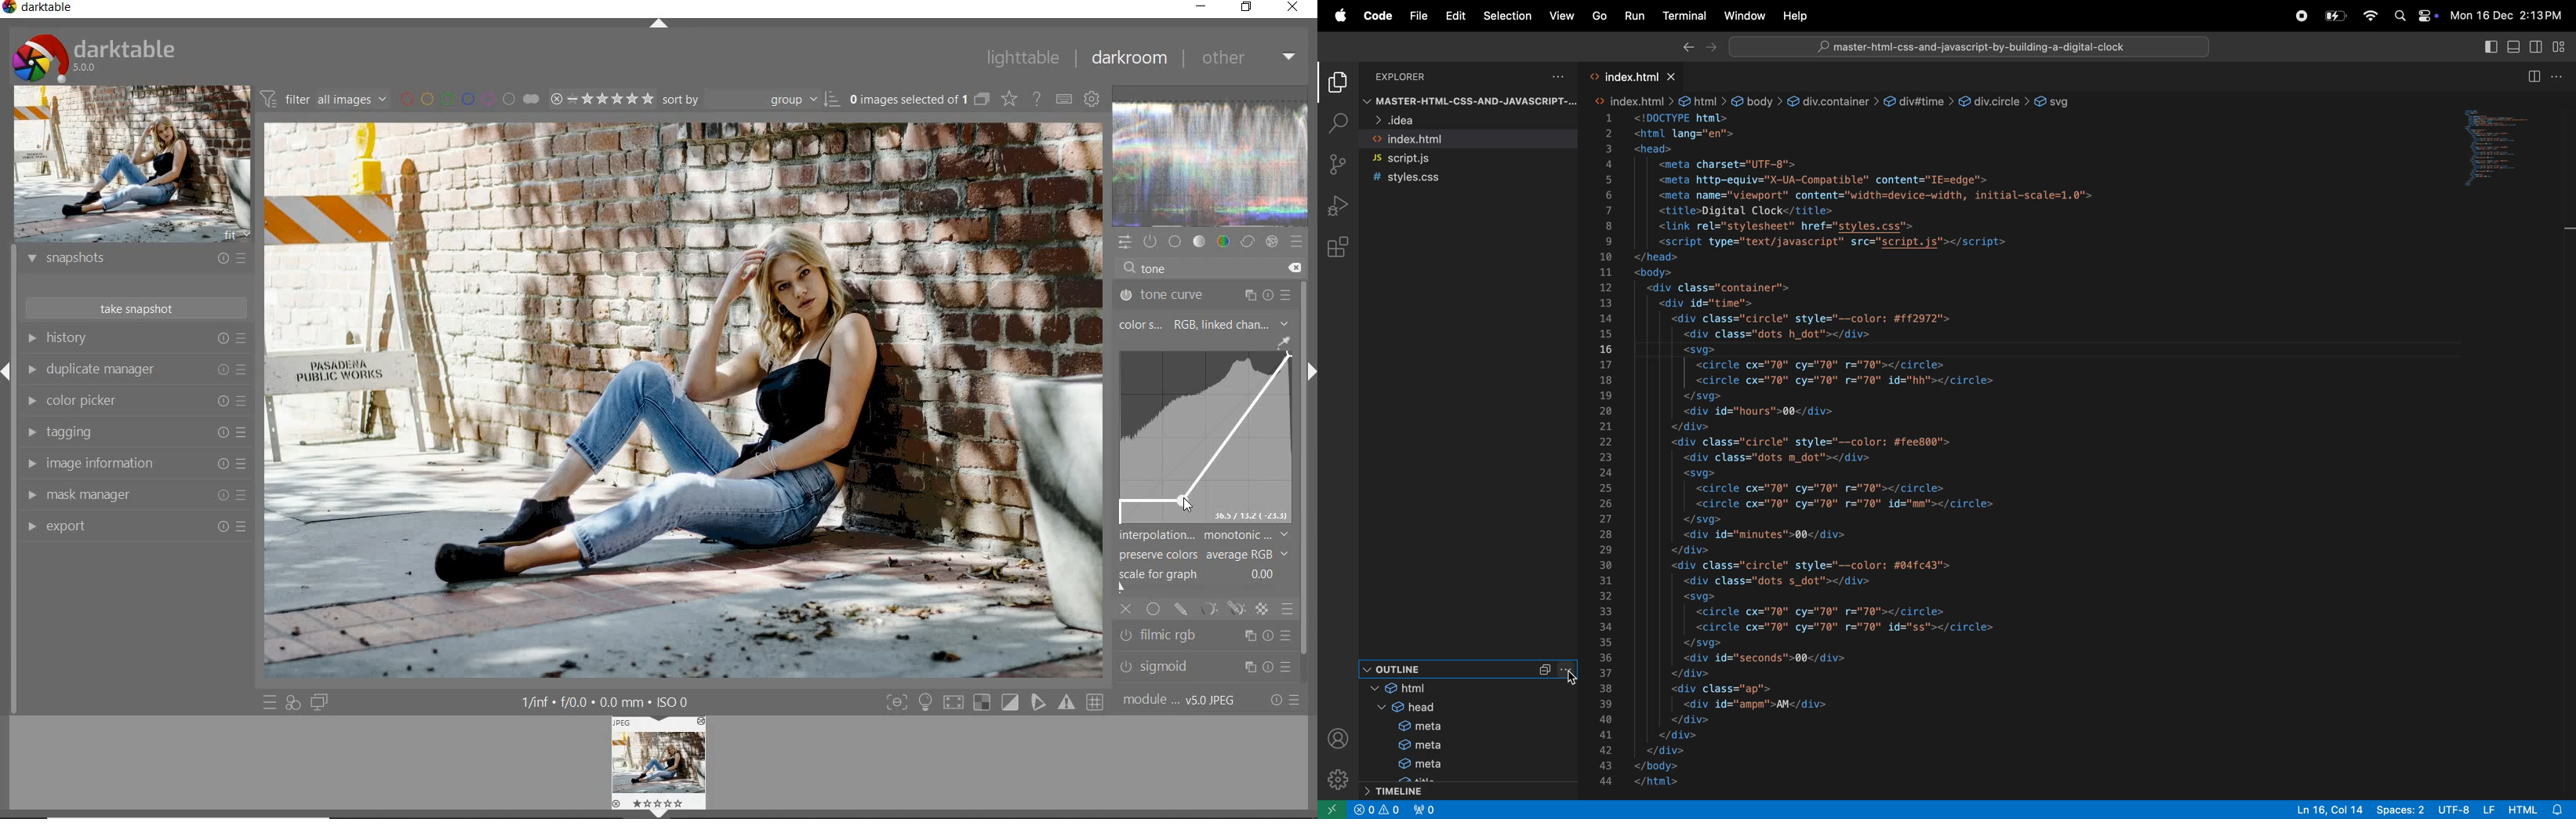 This screenshot has width=2576, height=840. Describe the element at coordinates (2490, 46) in the screenshot. I see `toggle primary side bar` at that location.